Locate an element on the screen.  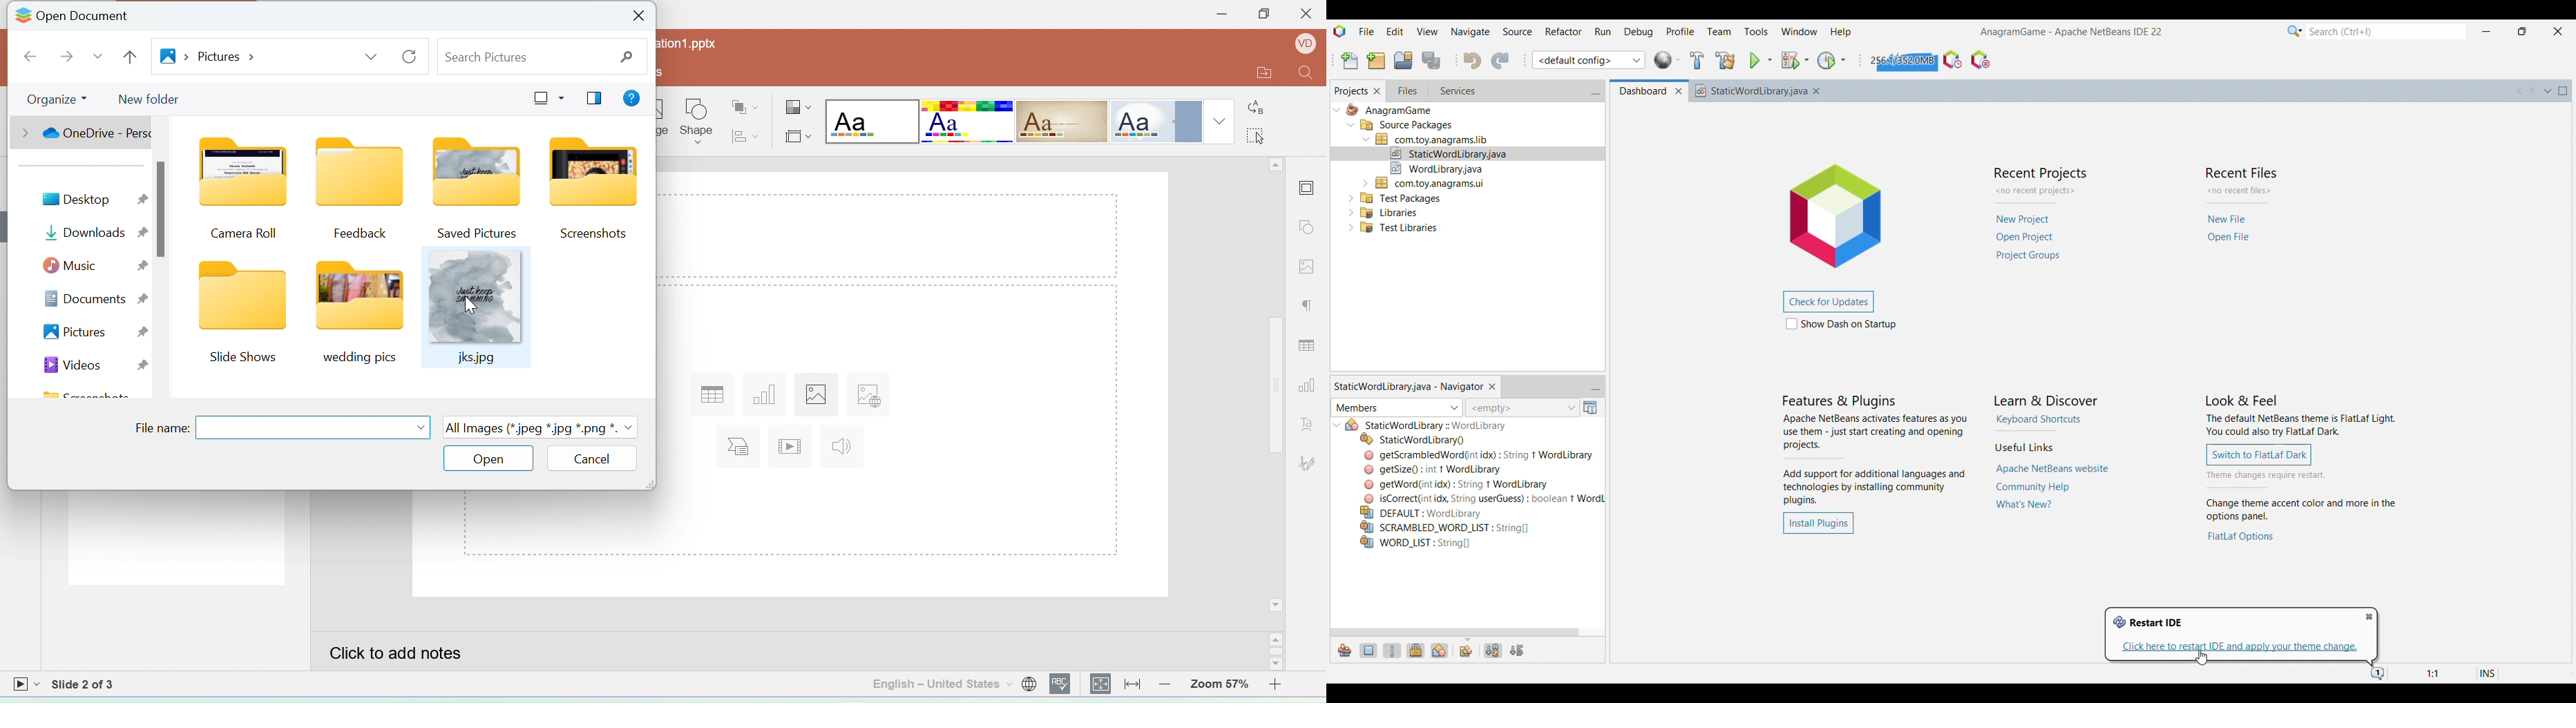
Debug menu is located at coordinates (1639, 31).